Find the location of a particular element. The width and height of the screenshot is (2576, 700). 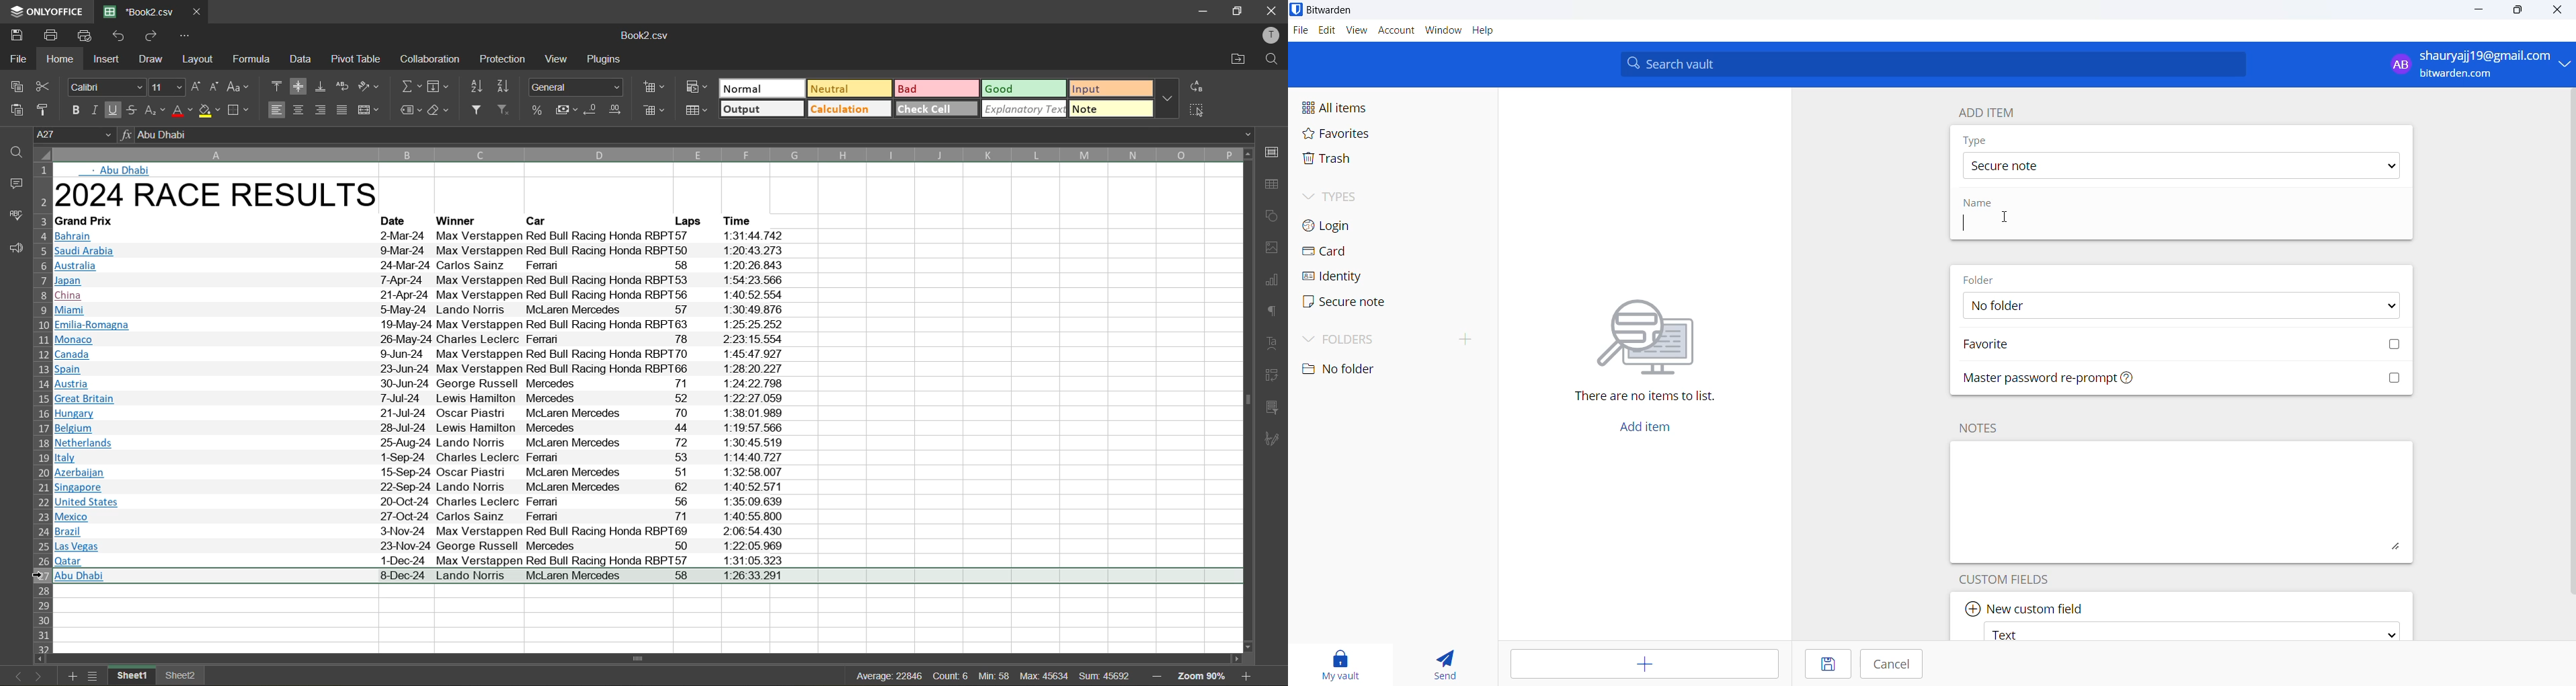

text info is located at coordinates (420, 252).